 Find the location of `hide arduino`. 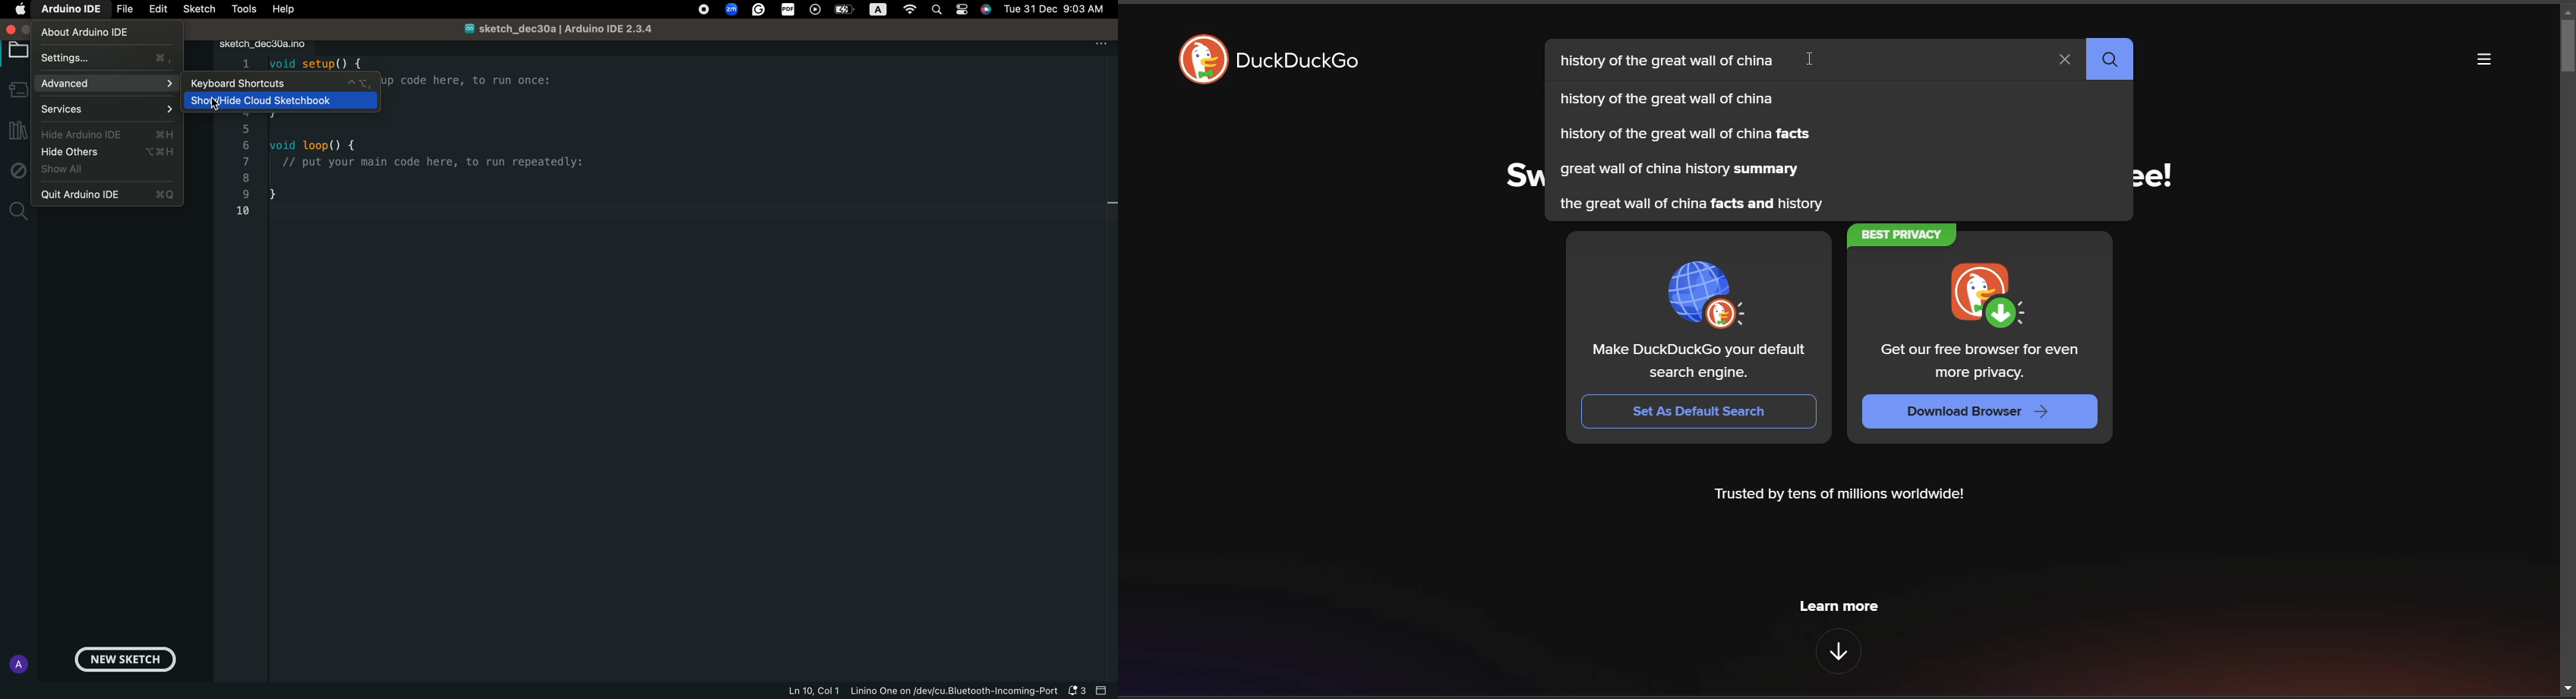

hide arduino is located at coordinates (107, 135).